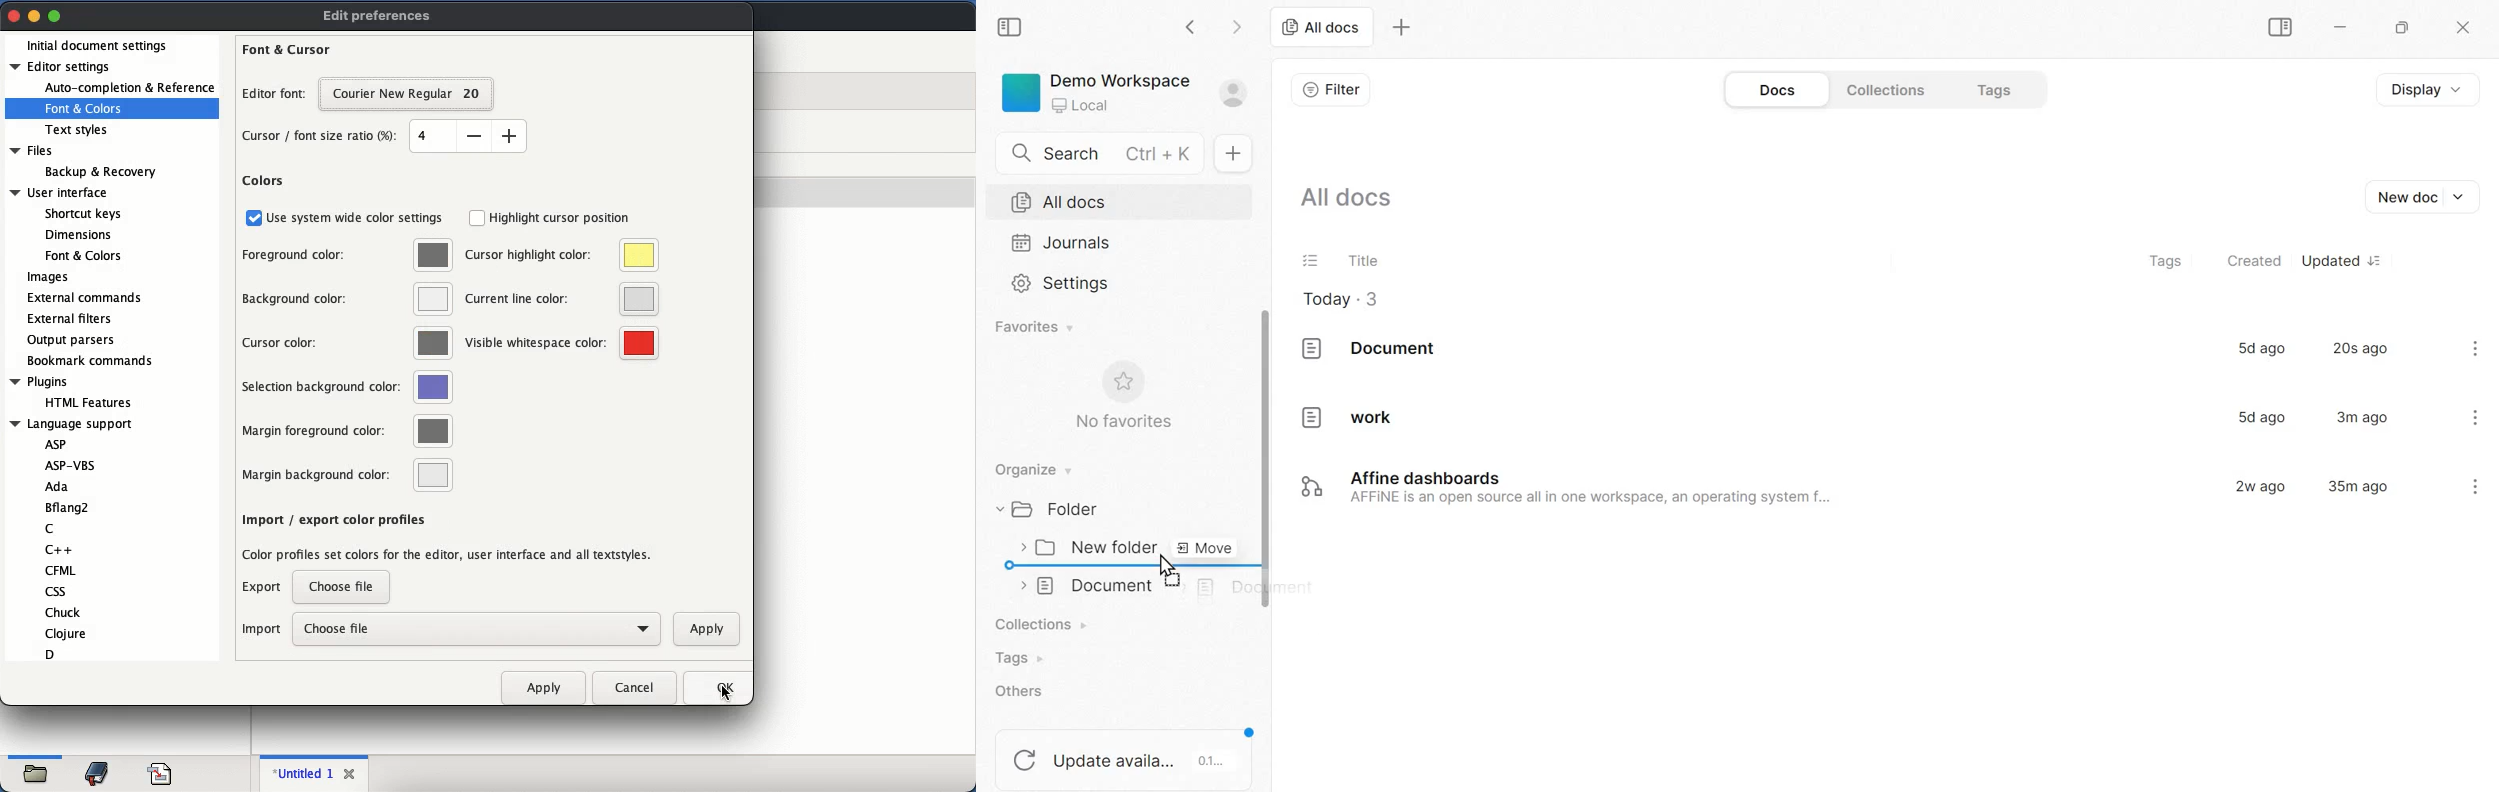 Image resolution: width=2520 pixels, height=812 pixels. Describe the element at coordinates (73, 340) in the screenshot. I see `output parsers` at that location.